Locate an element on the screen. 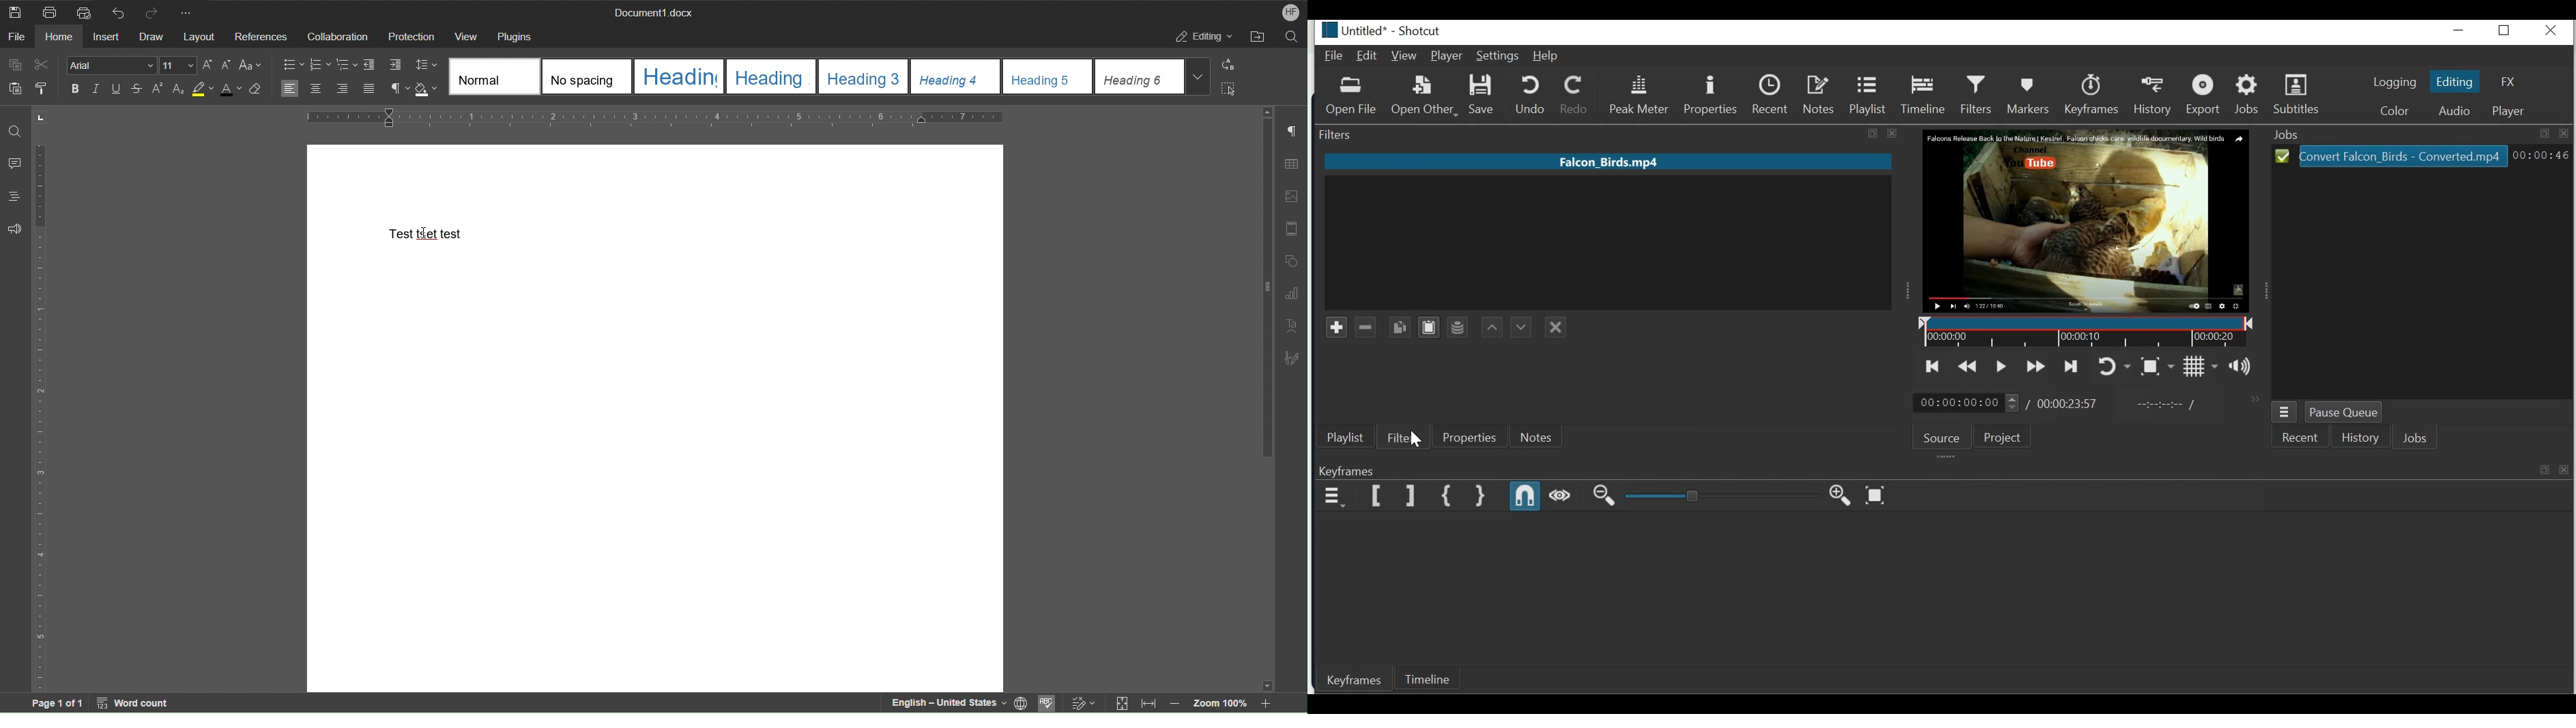 The height and width of the screenshot is (728, 2576). Cursor is located at coordinates (424, 233).